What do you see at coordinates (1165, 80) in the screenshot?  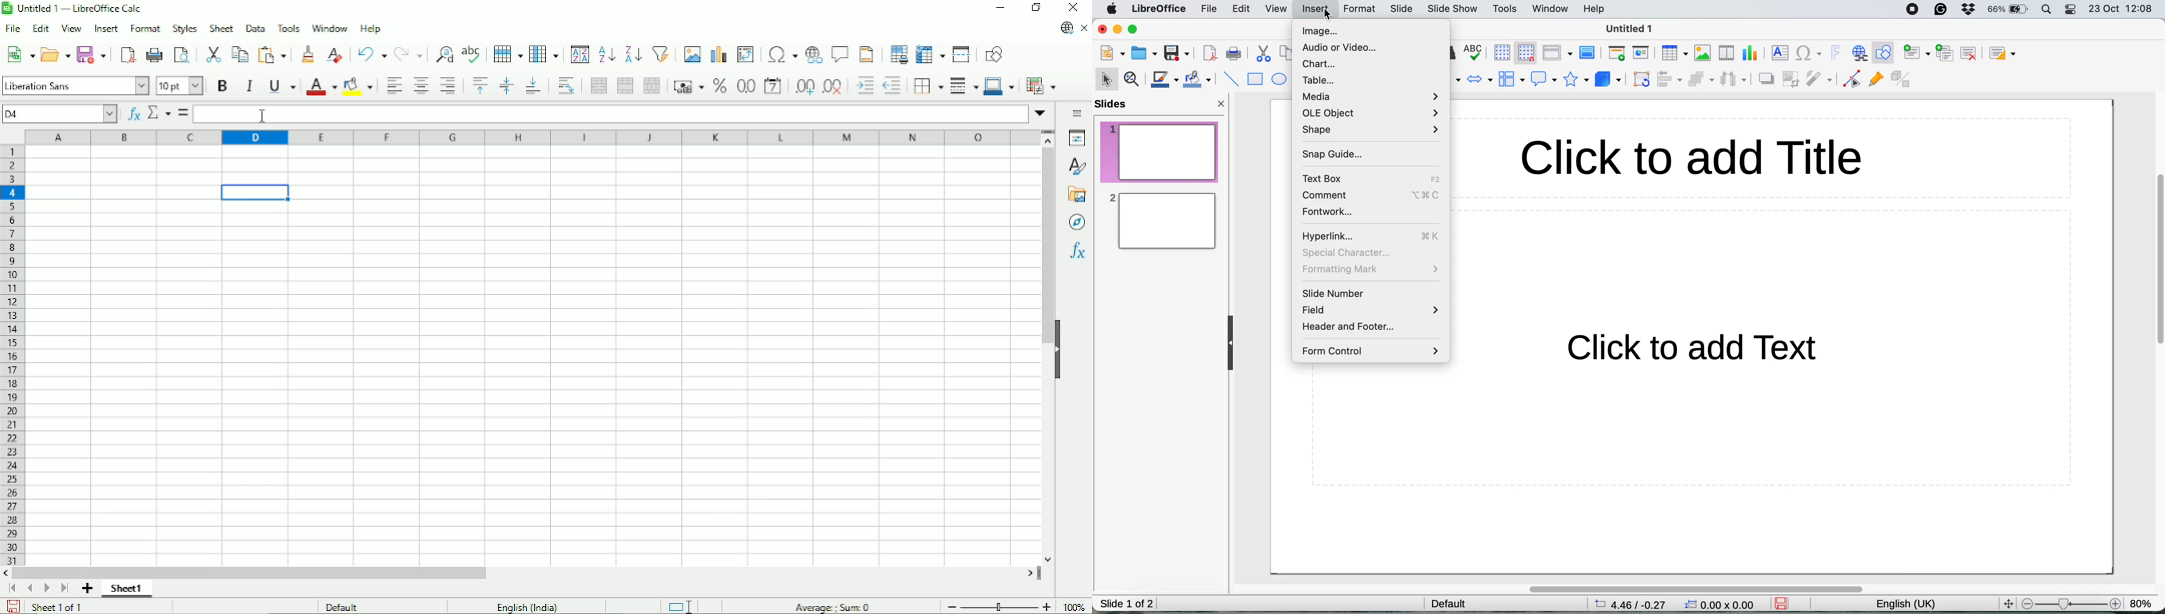 I see `line color` at bounding box center [1165, 80].